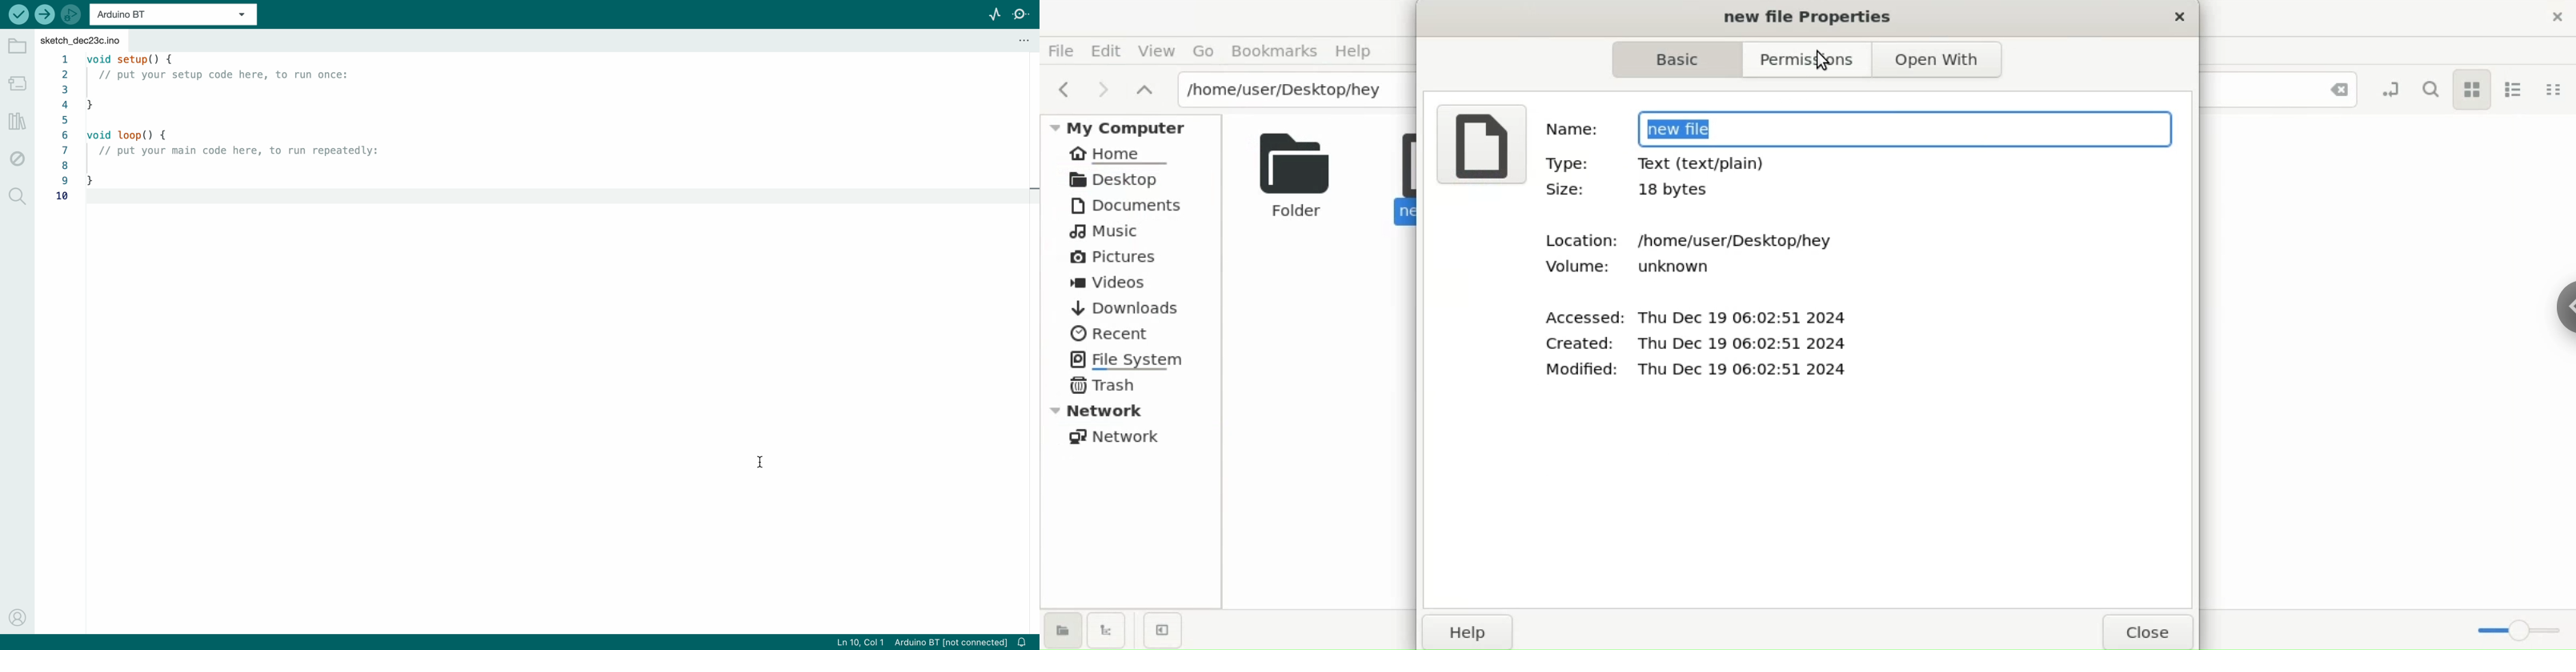 The width and height of the screenshot is (2576, 672). Describe the element at coordinates (2562, 303) in the screenshot. I see `sidebar` at that location.